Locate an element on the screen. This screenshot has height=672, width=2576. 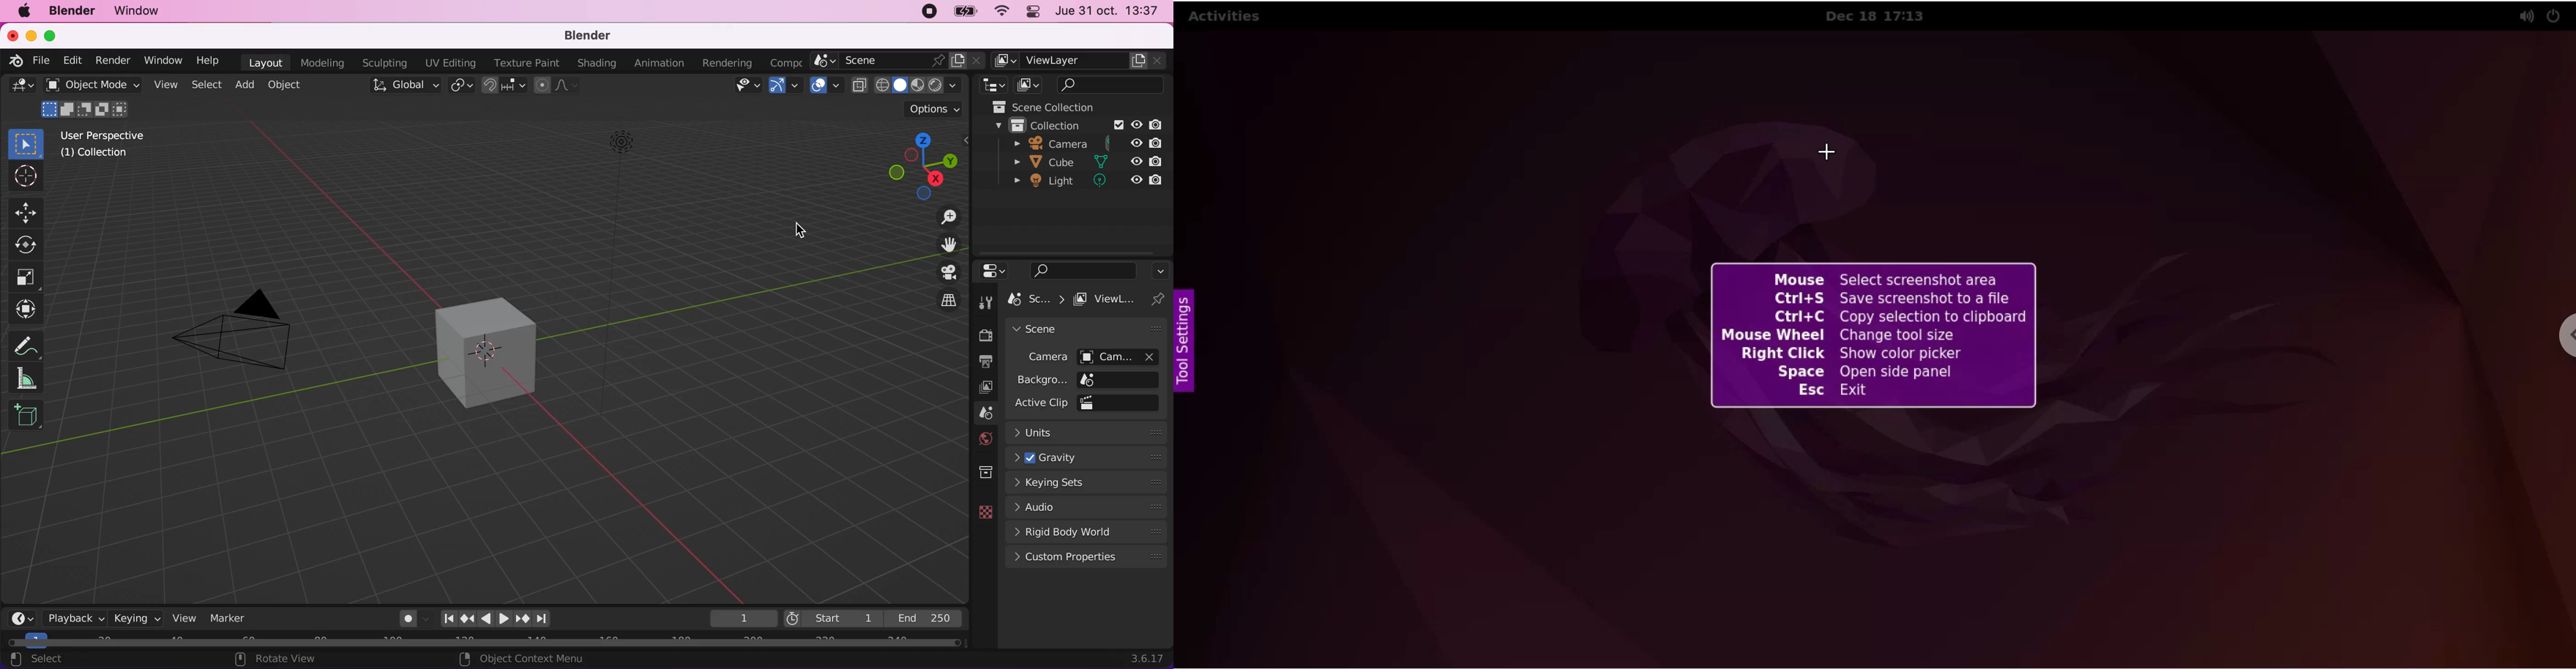
overlays is located at coordinates (824, 85).